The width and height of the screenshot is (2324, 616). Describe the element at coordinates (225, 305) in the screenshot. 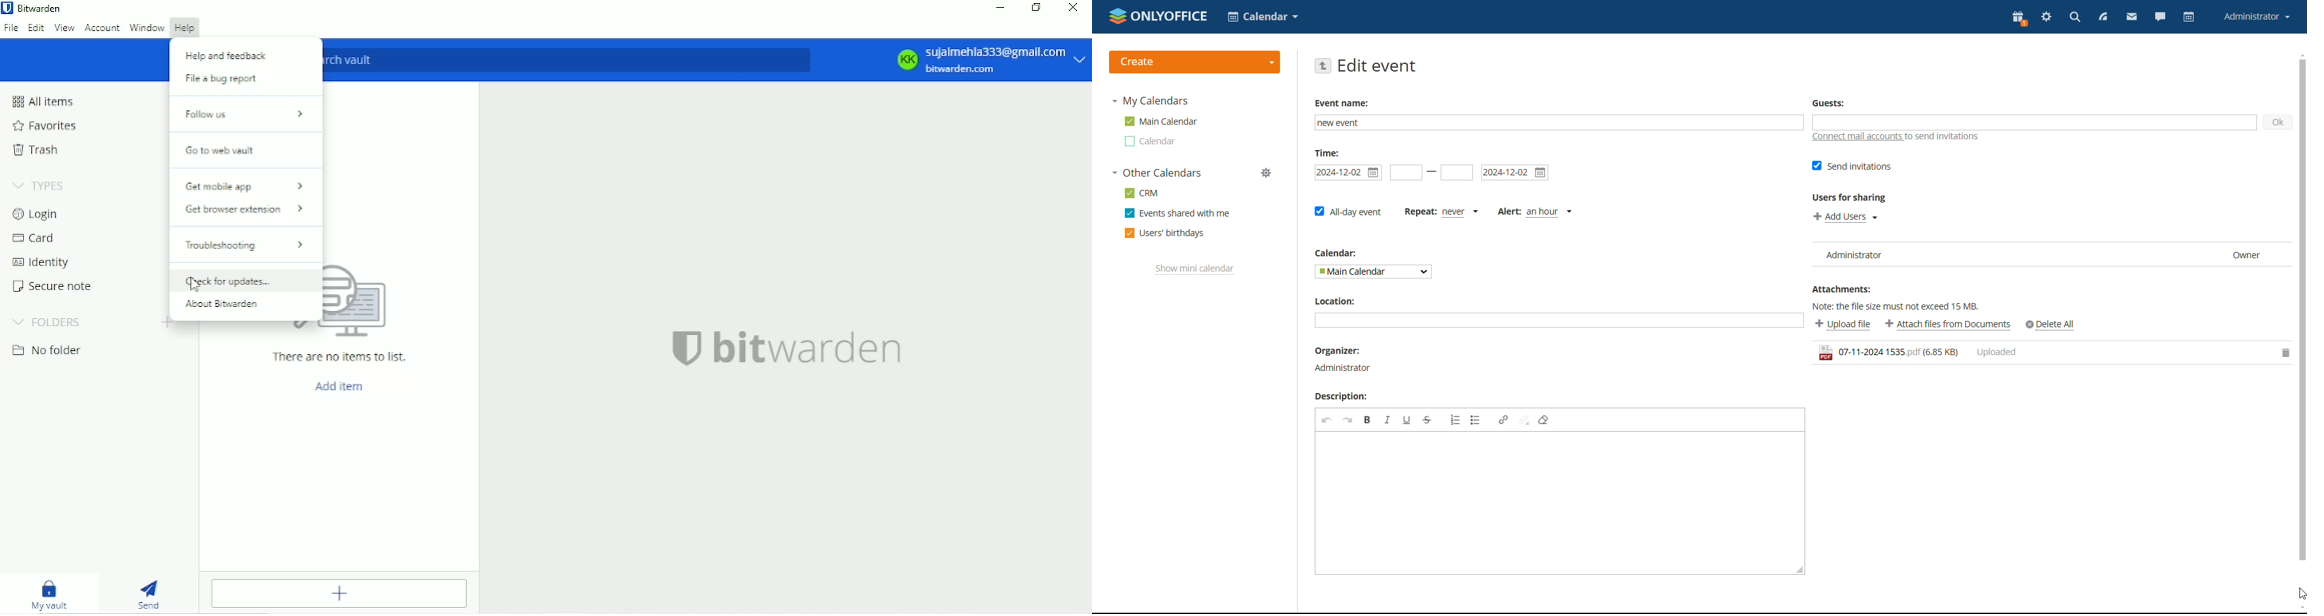

I see `About Bitwarden` at that location.